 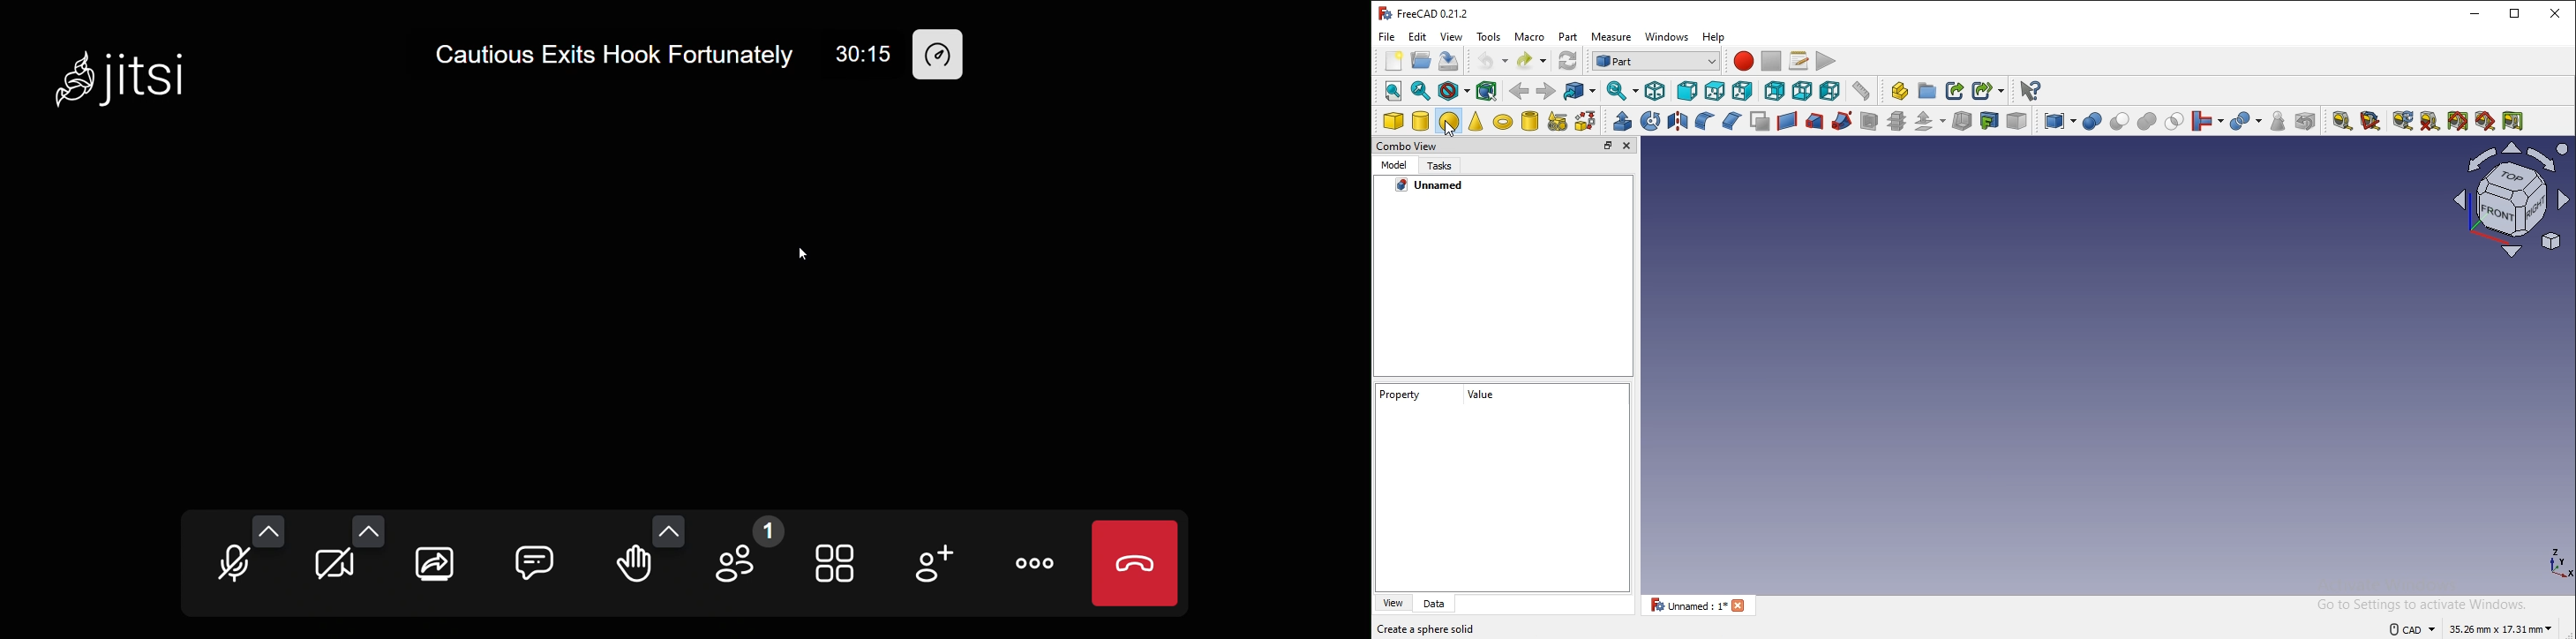 I want to click on make link, so click(x=1956, y=91).